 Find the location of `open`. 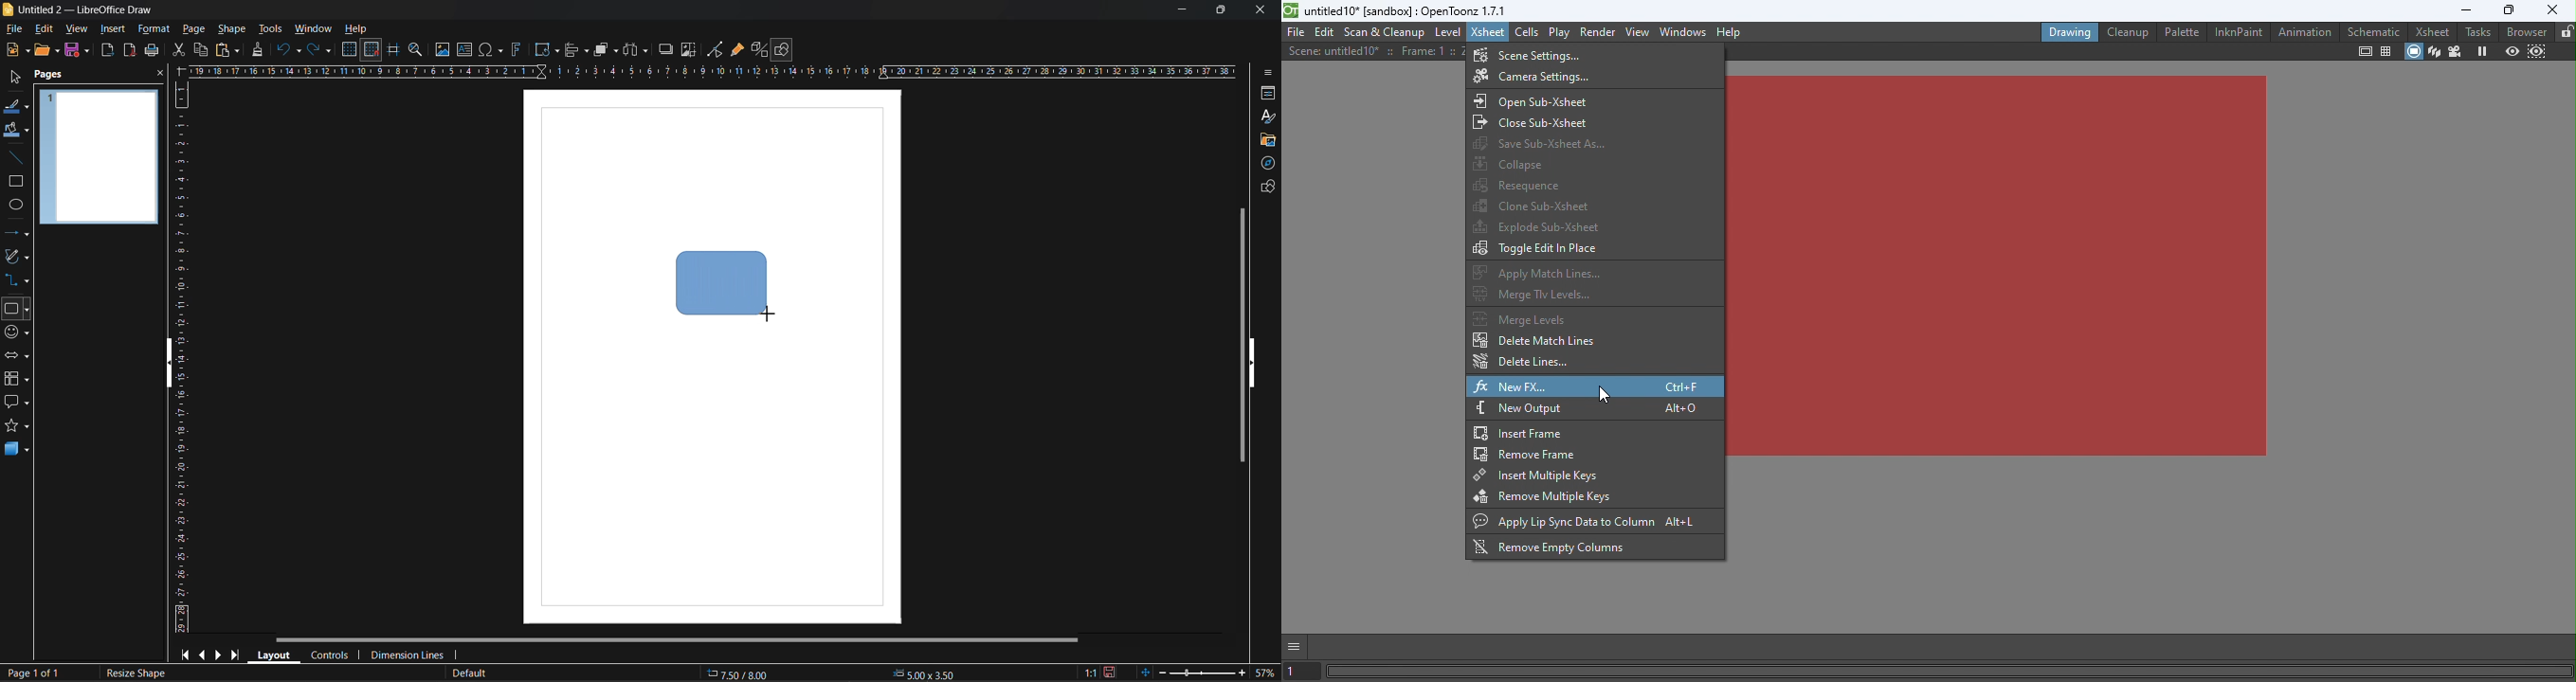

open is located at coordinates (47, 51).